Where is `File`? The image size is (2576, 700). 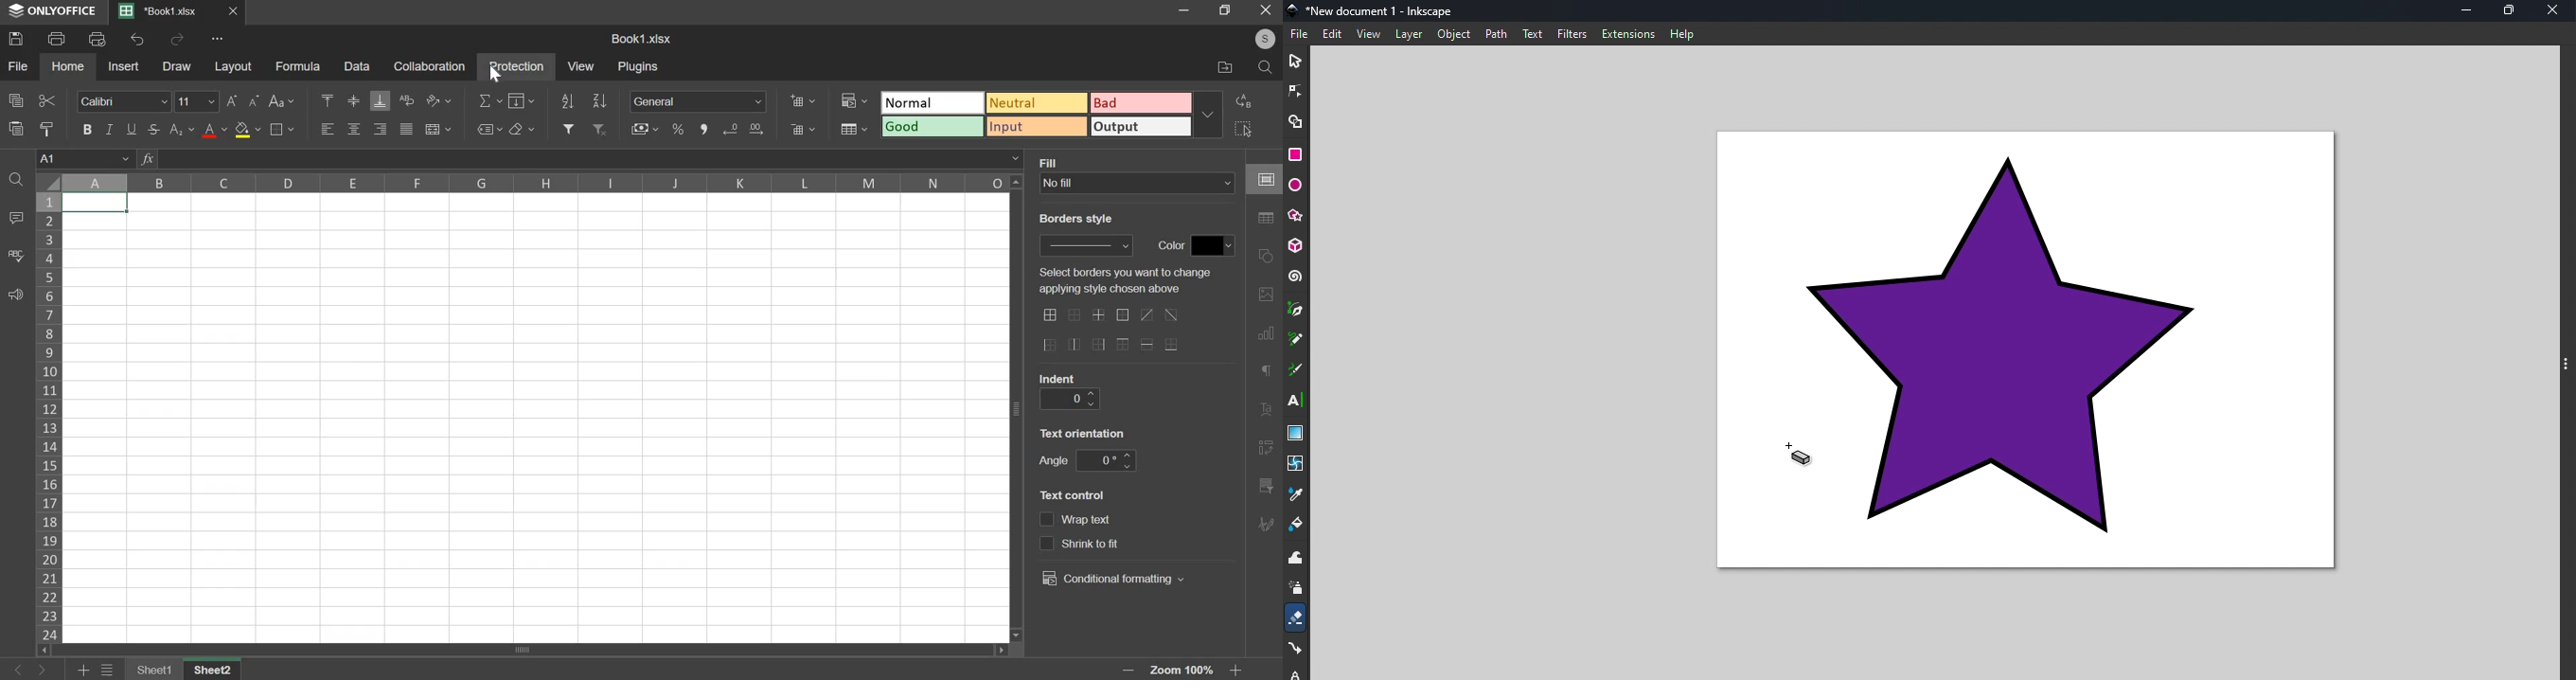 File is located at coordinates (1222, 67).